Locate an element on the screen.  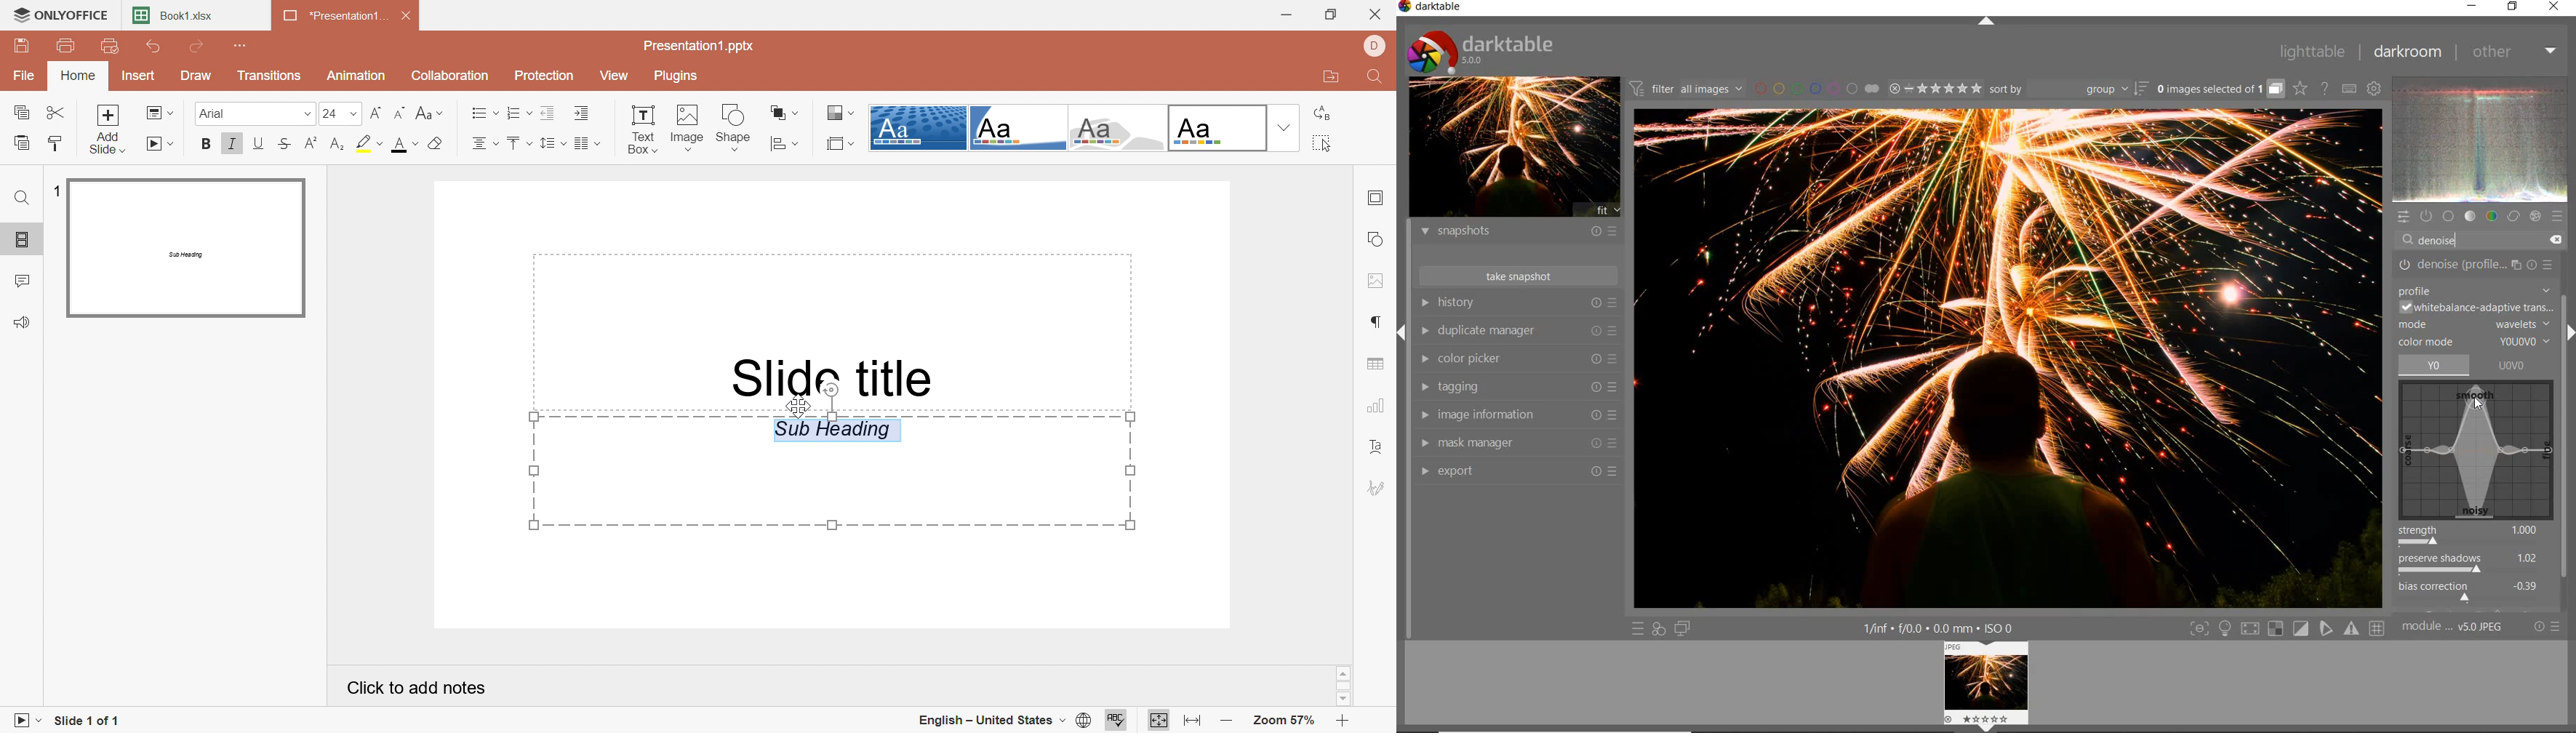
bias correction is located at coordinates (2473, 593).